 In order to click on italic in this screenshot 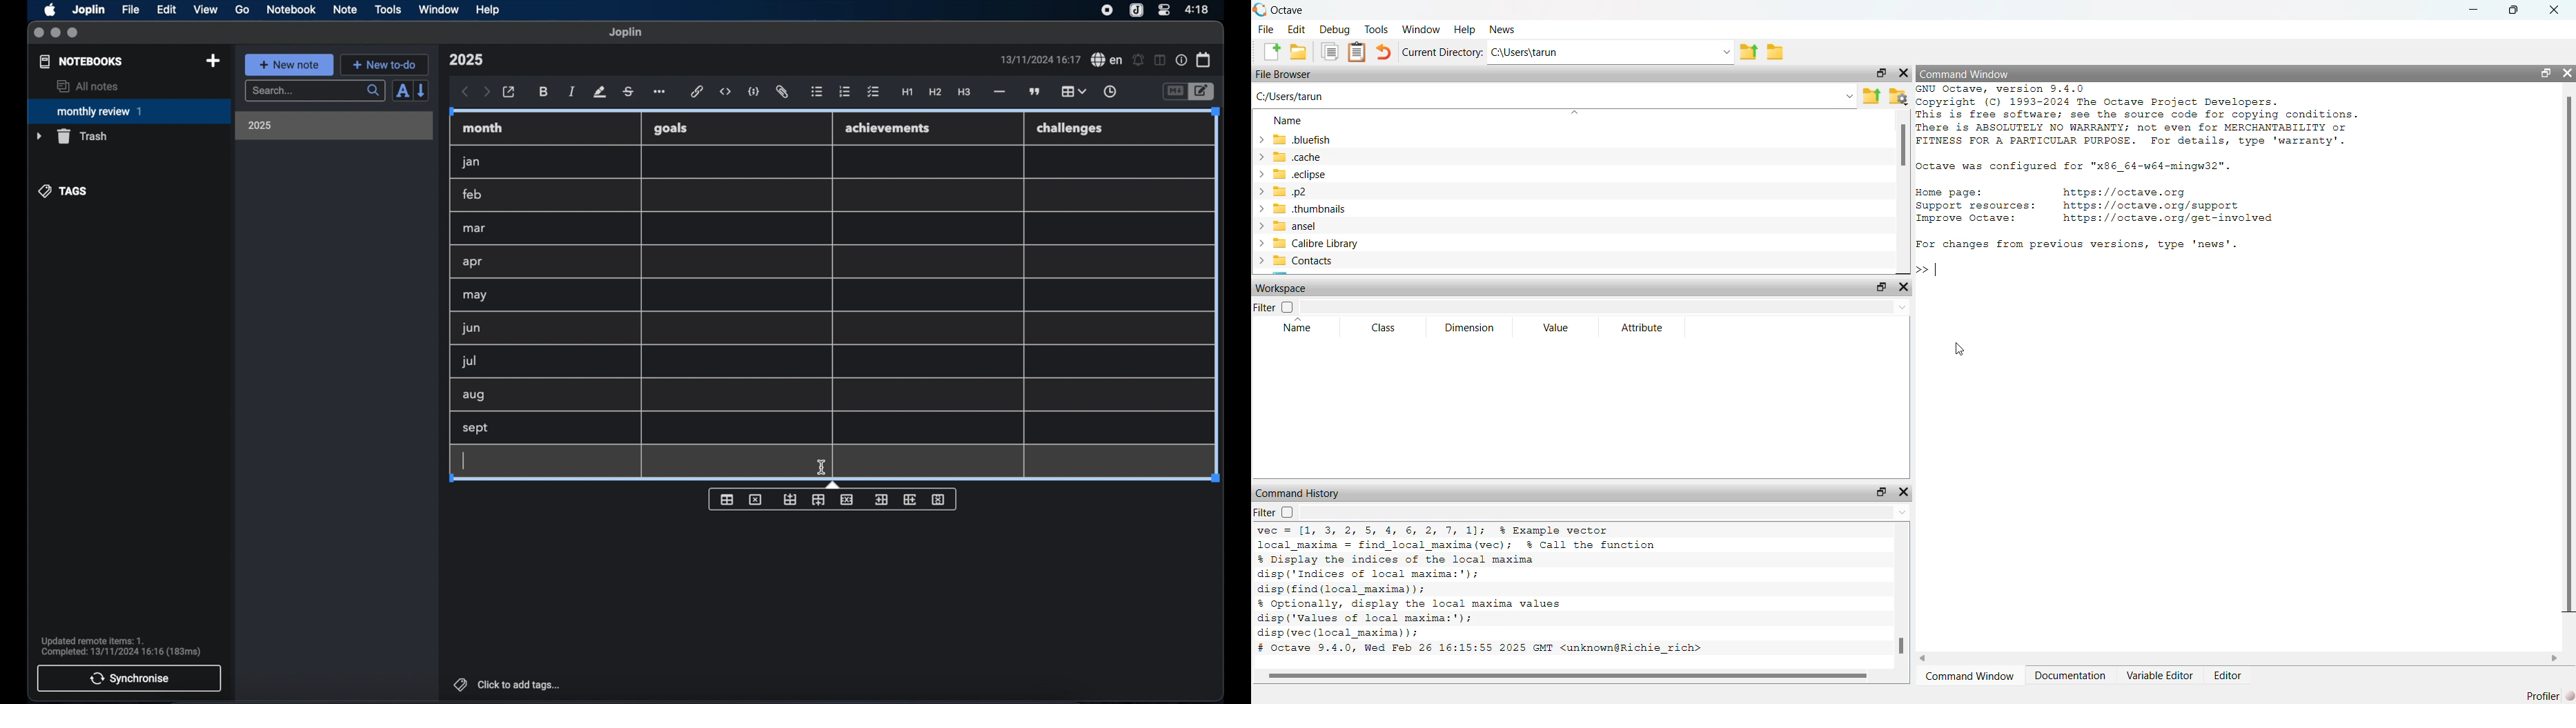, I will do `click(572, 91)`.